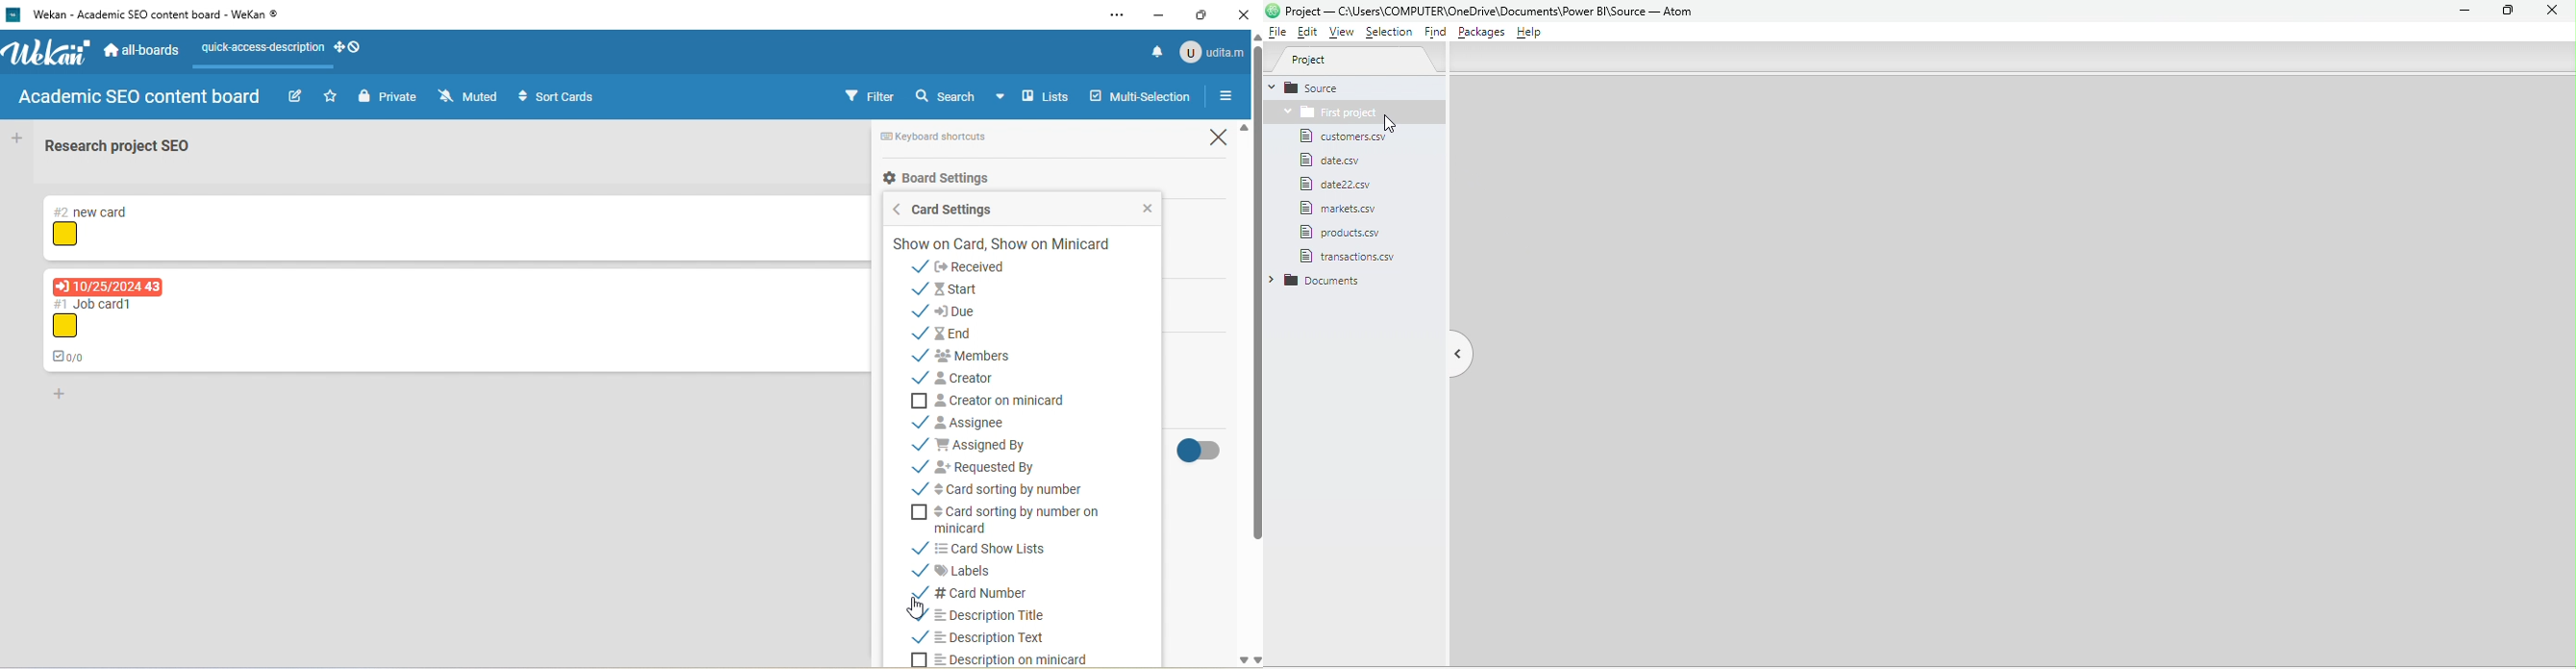  What do you see at coordinates (84, 209) in the screenshot?
I see `new card` at bounding box center [84, 209].